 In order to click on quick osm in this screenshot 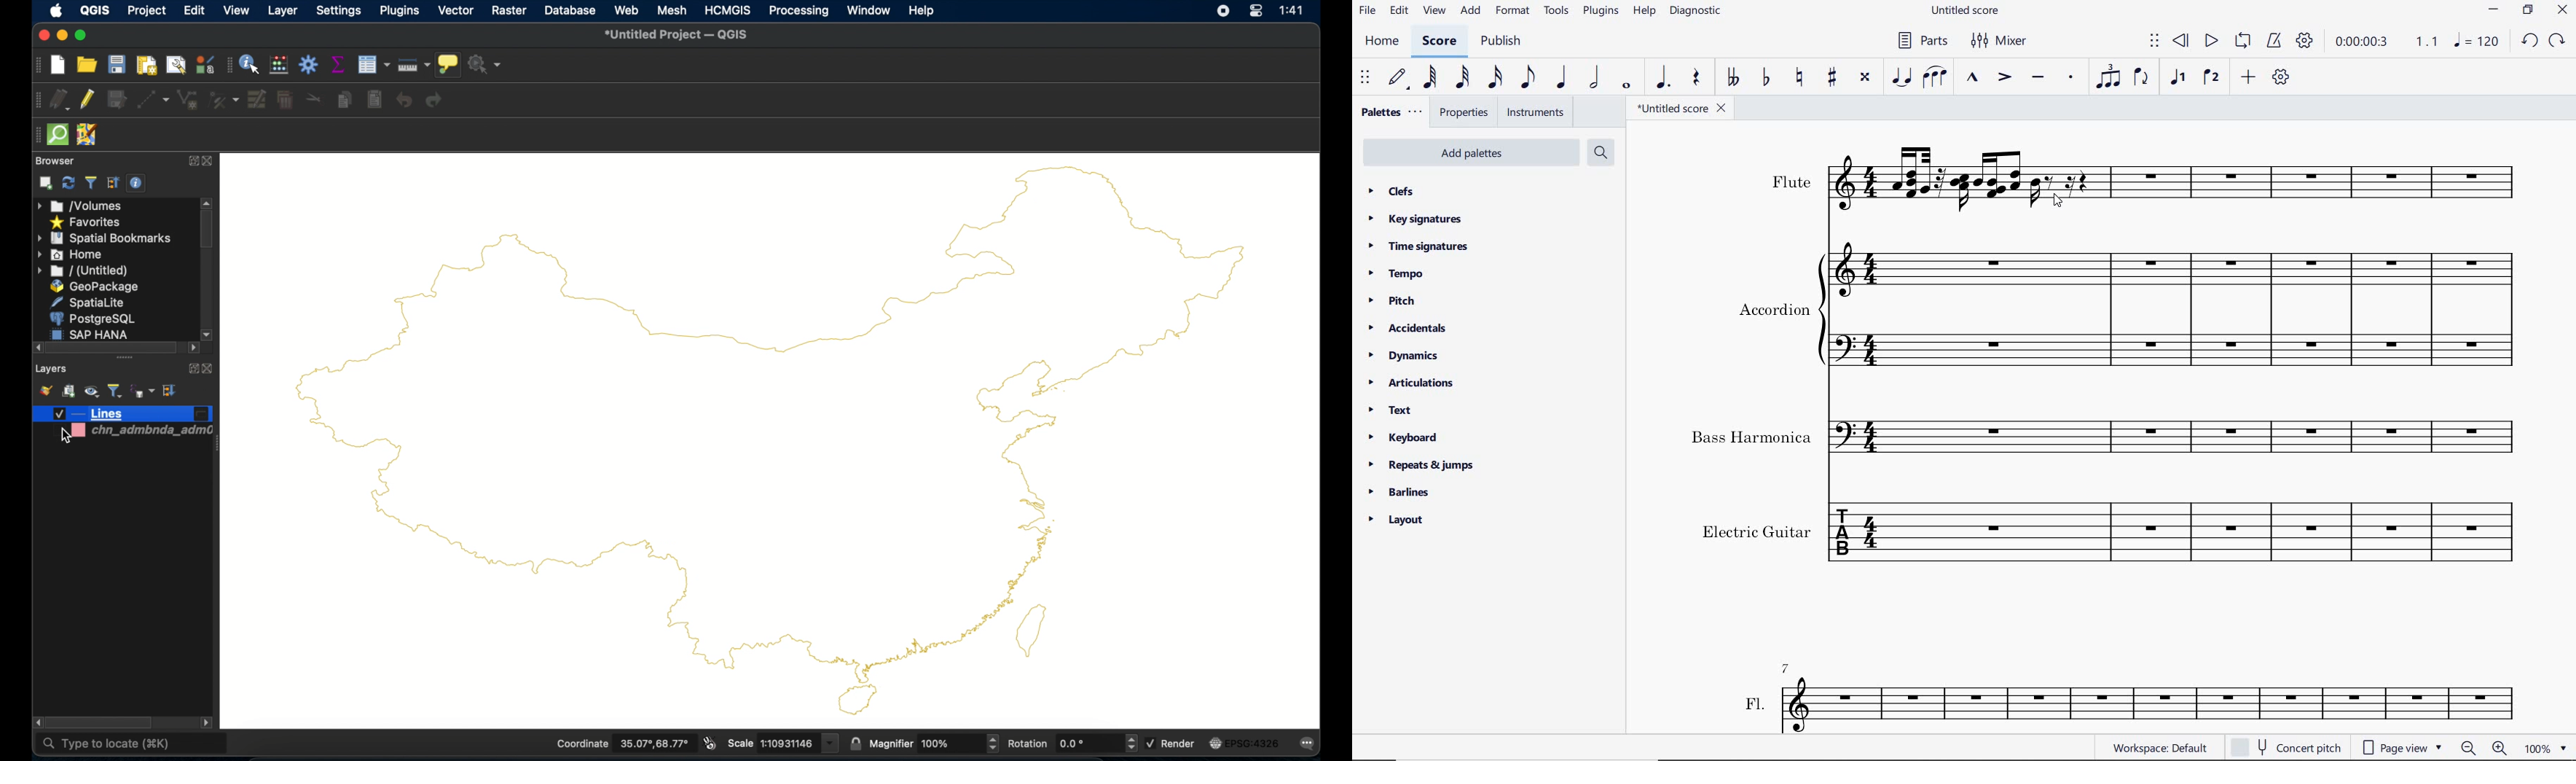, I will do `click(59, 135)`.